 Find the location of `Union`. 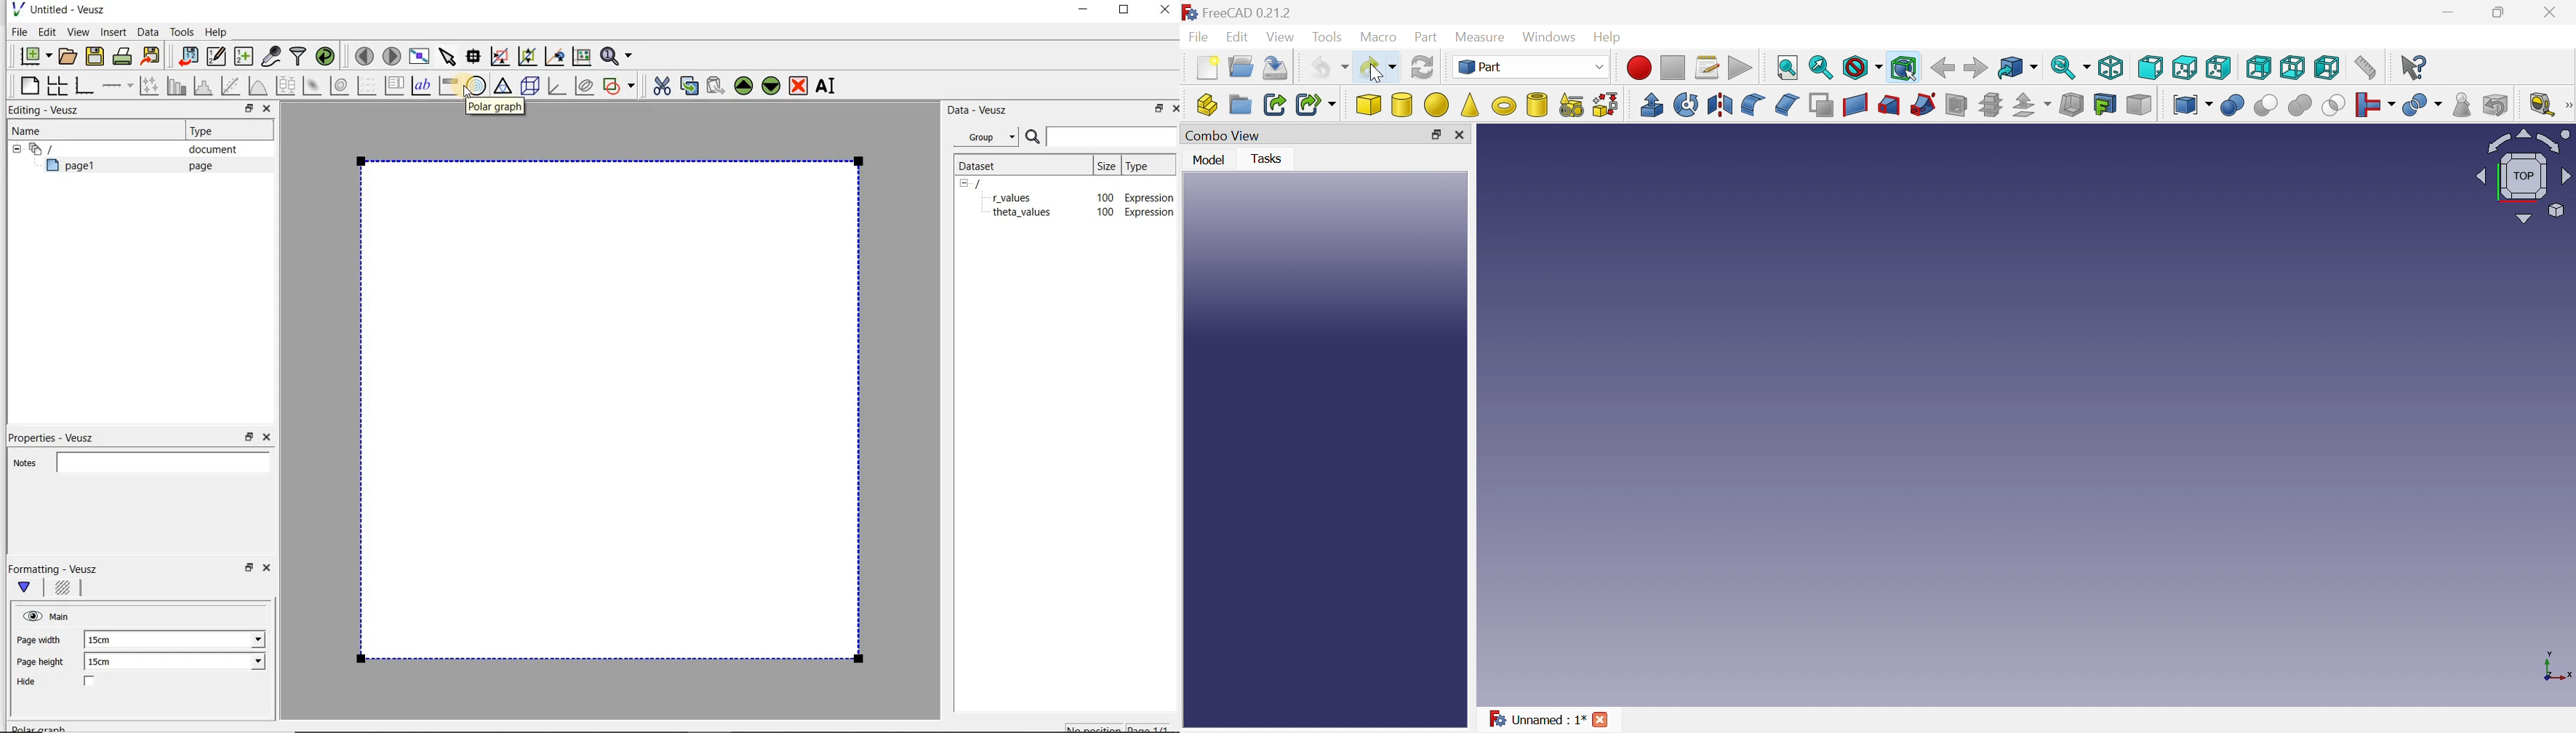

Union is located at coordinates (2300, 105).